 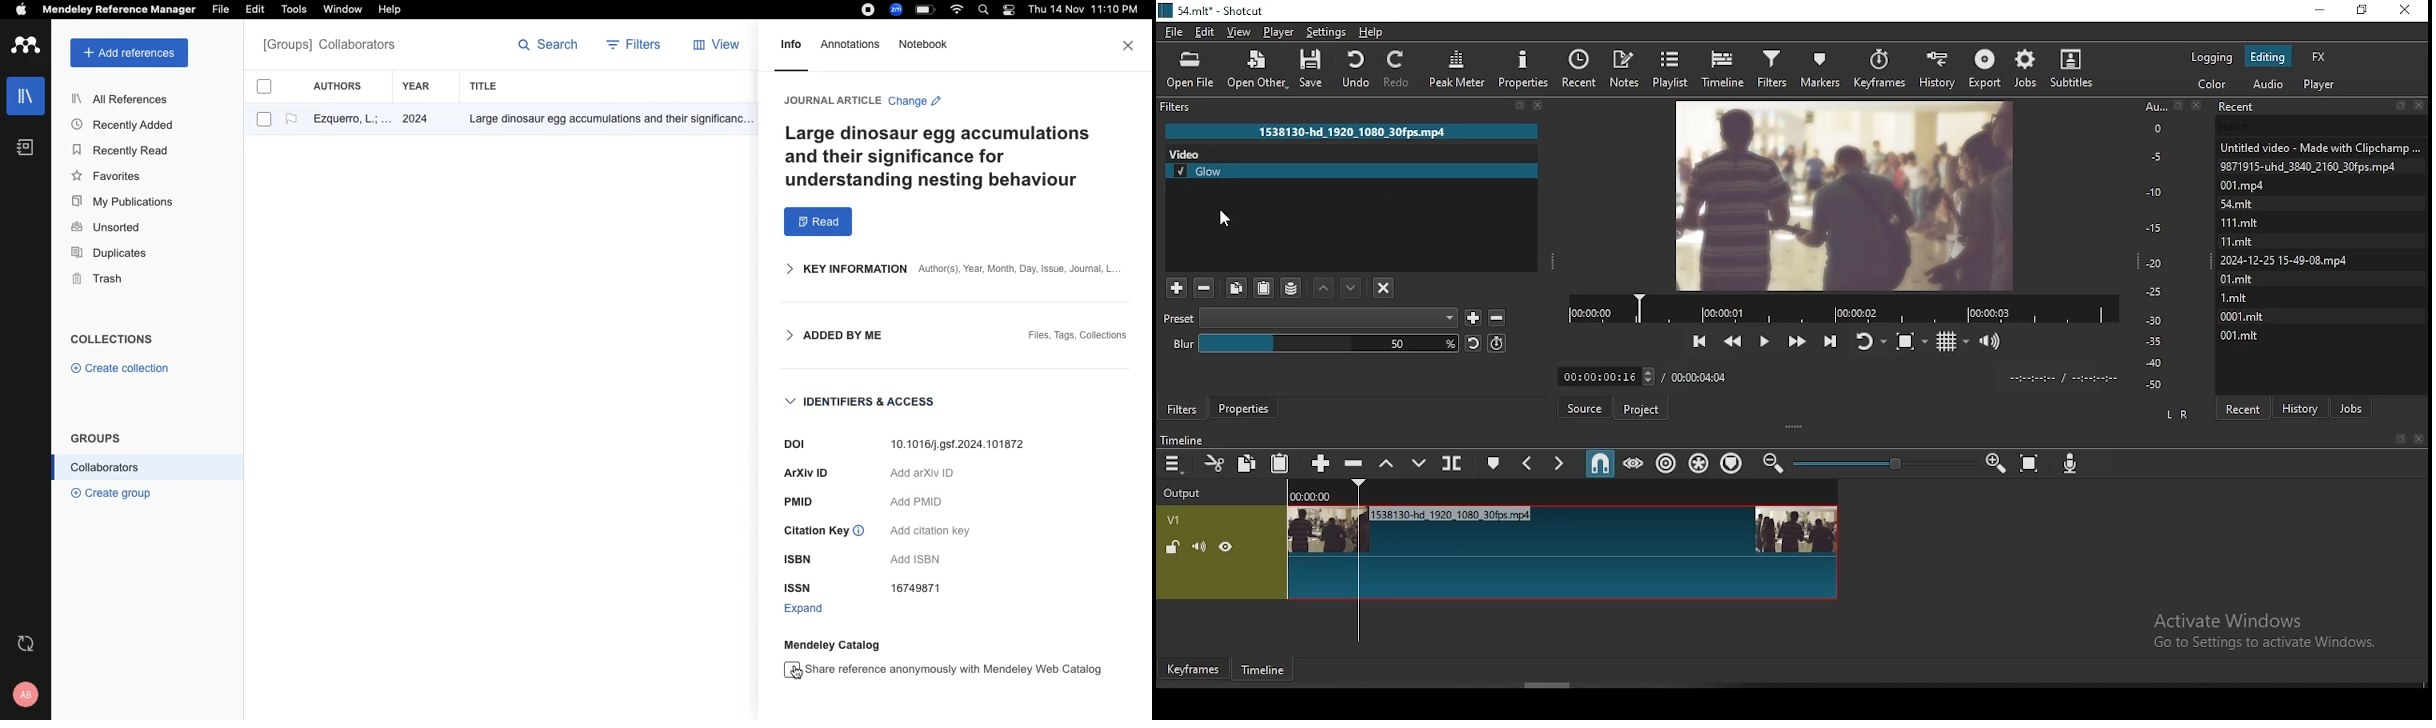 I want to click on toggle player looping, so click(x=1869, y=339).